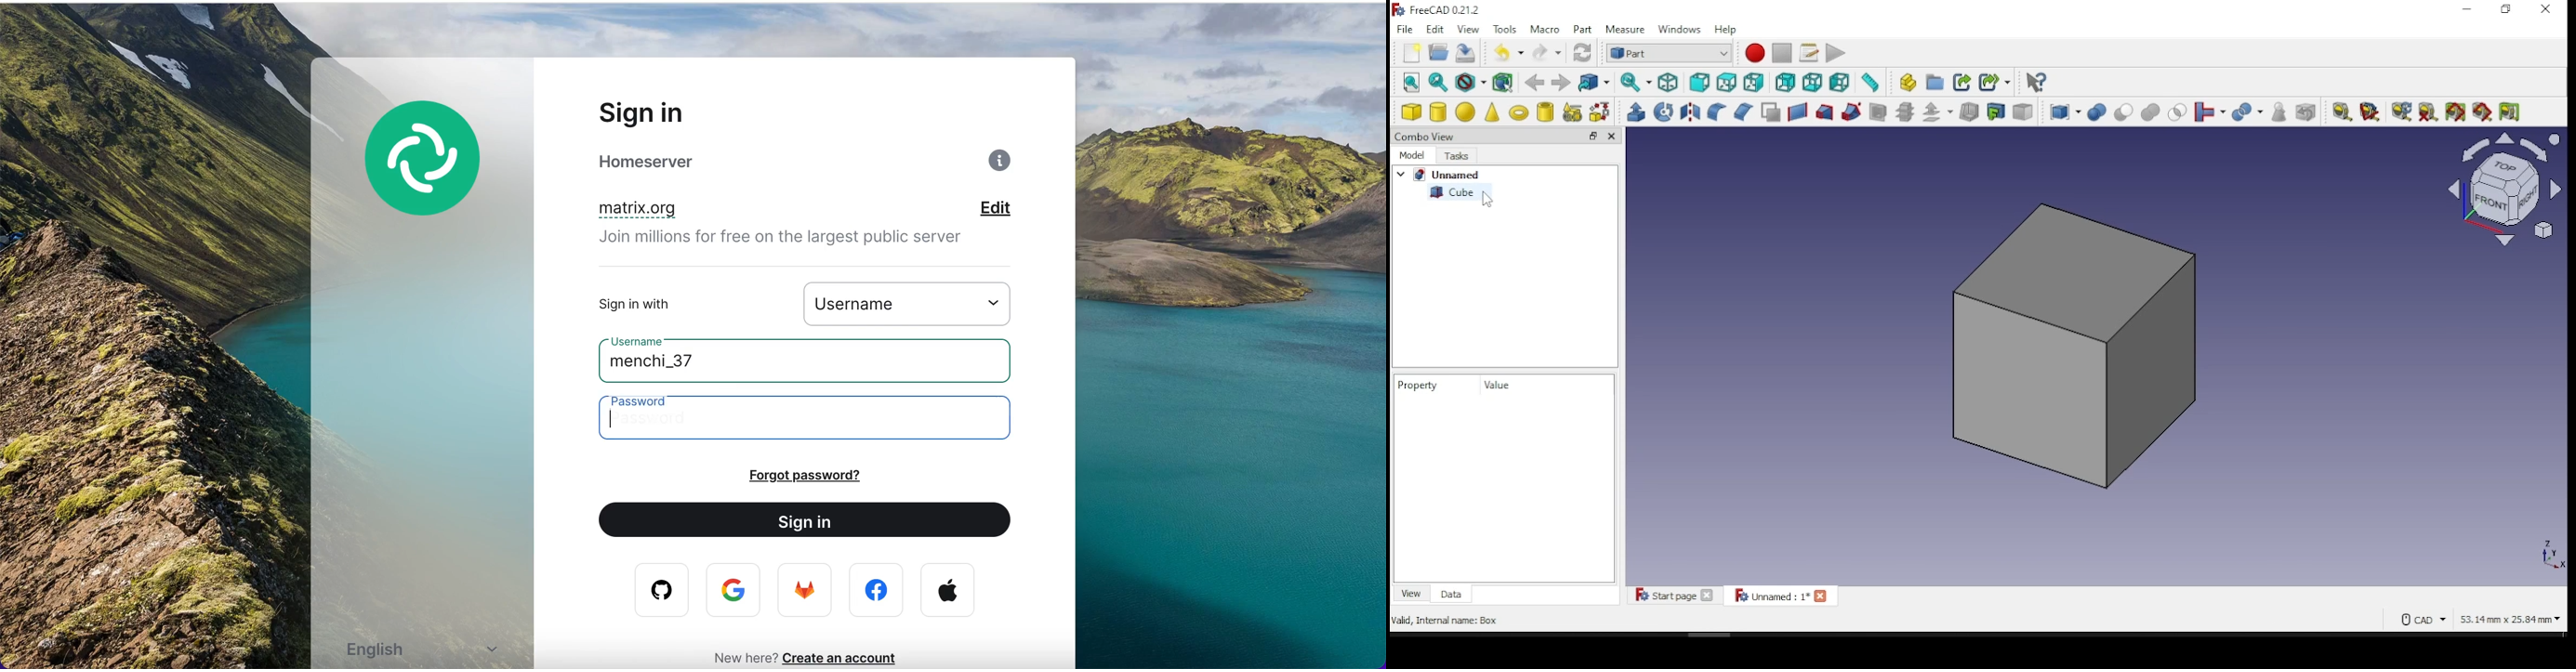 This screenshot has height=672, width=2576. I want to click on toggle all, so click(2455, 112).